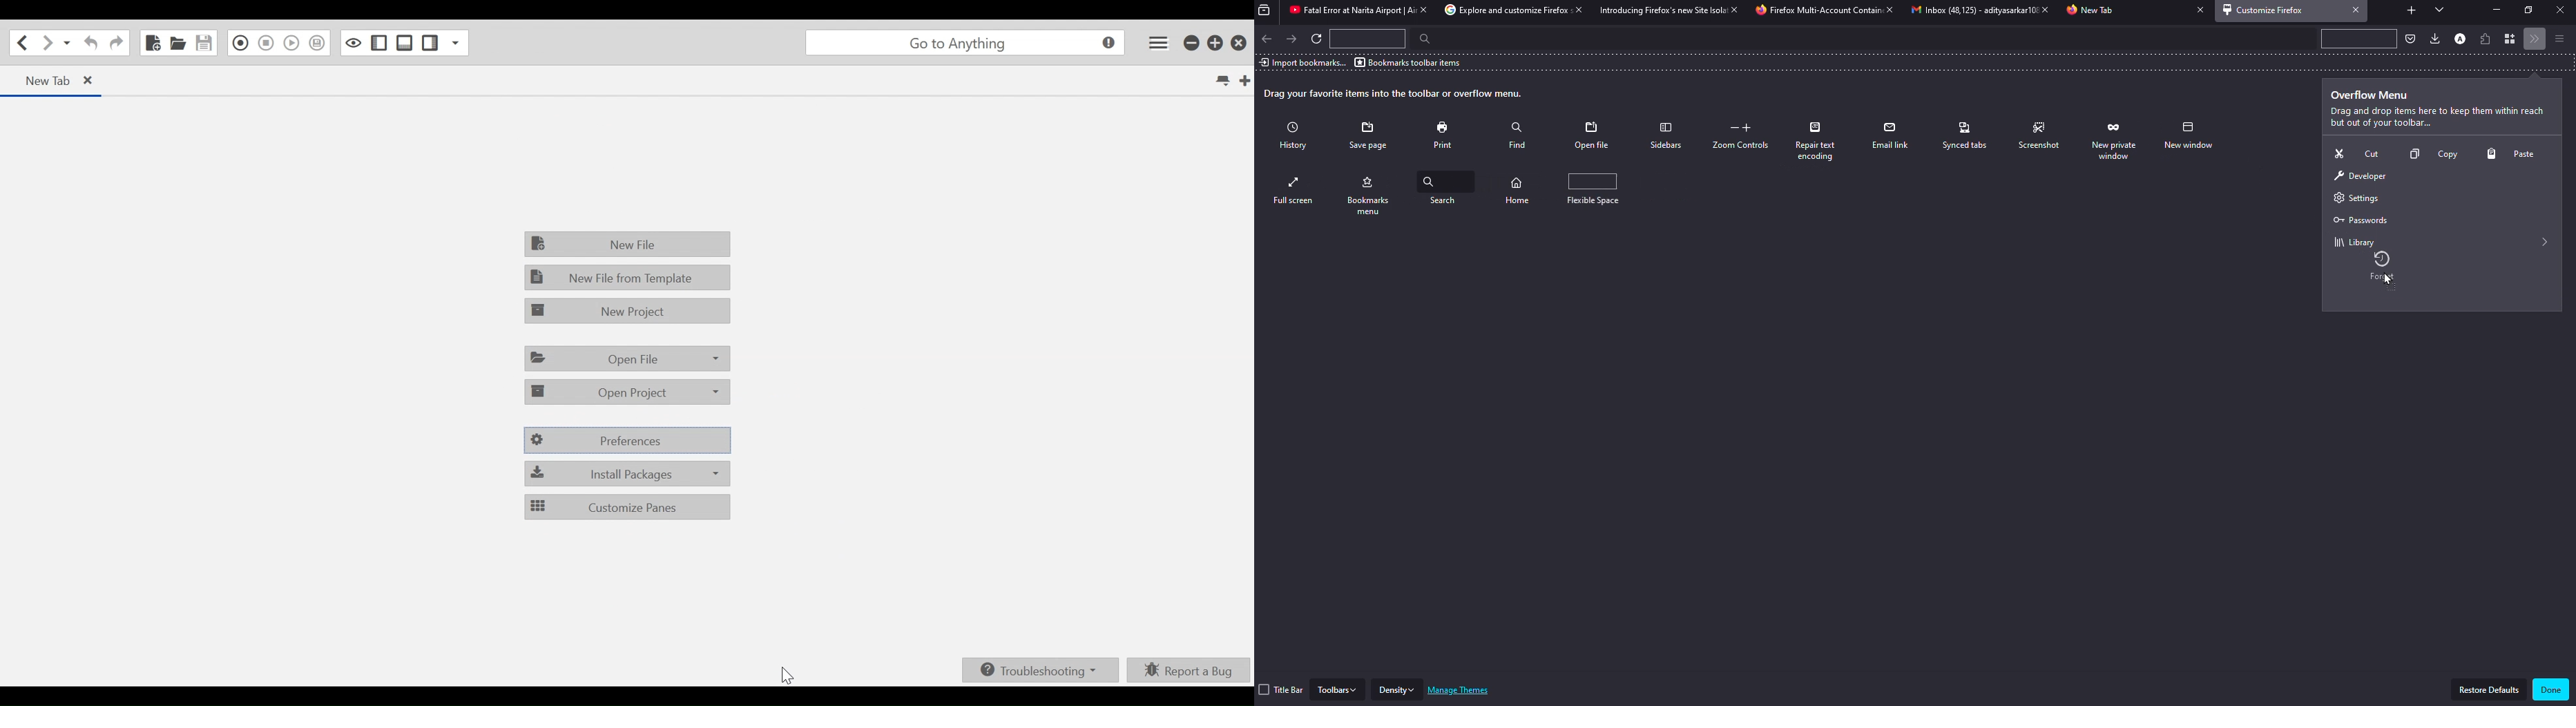  What do you see at coordinates (2439, 10) in the screenshot?
I see `tabs` at bounding box center [2439, 10].